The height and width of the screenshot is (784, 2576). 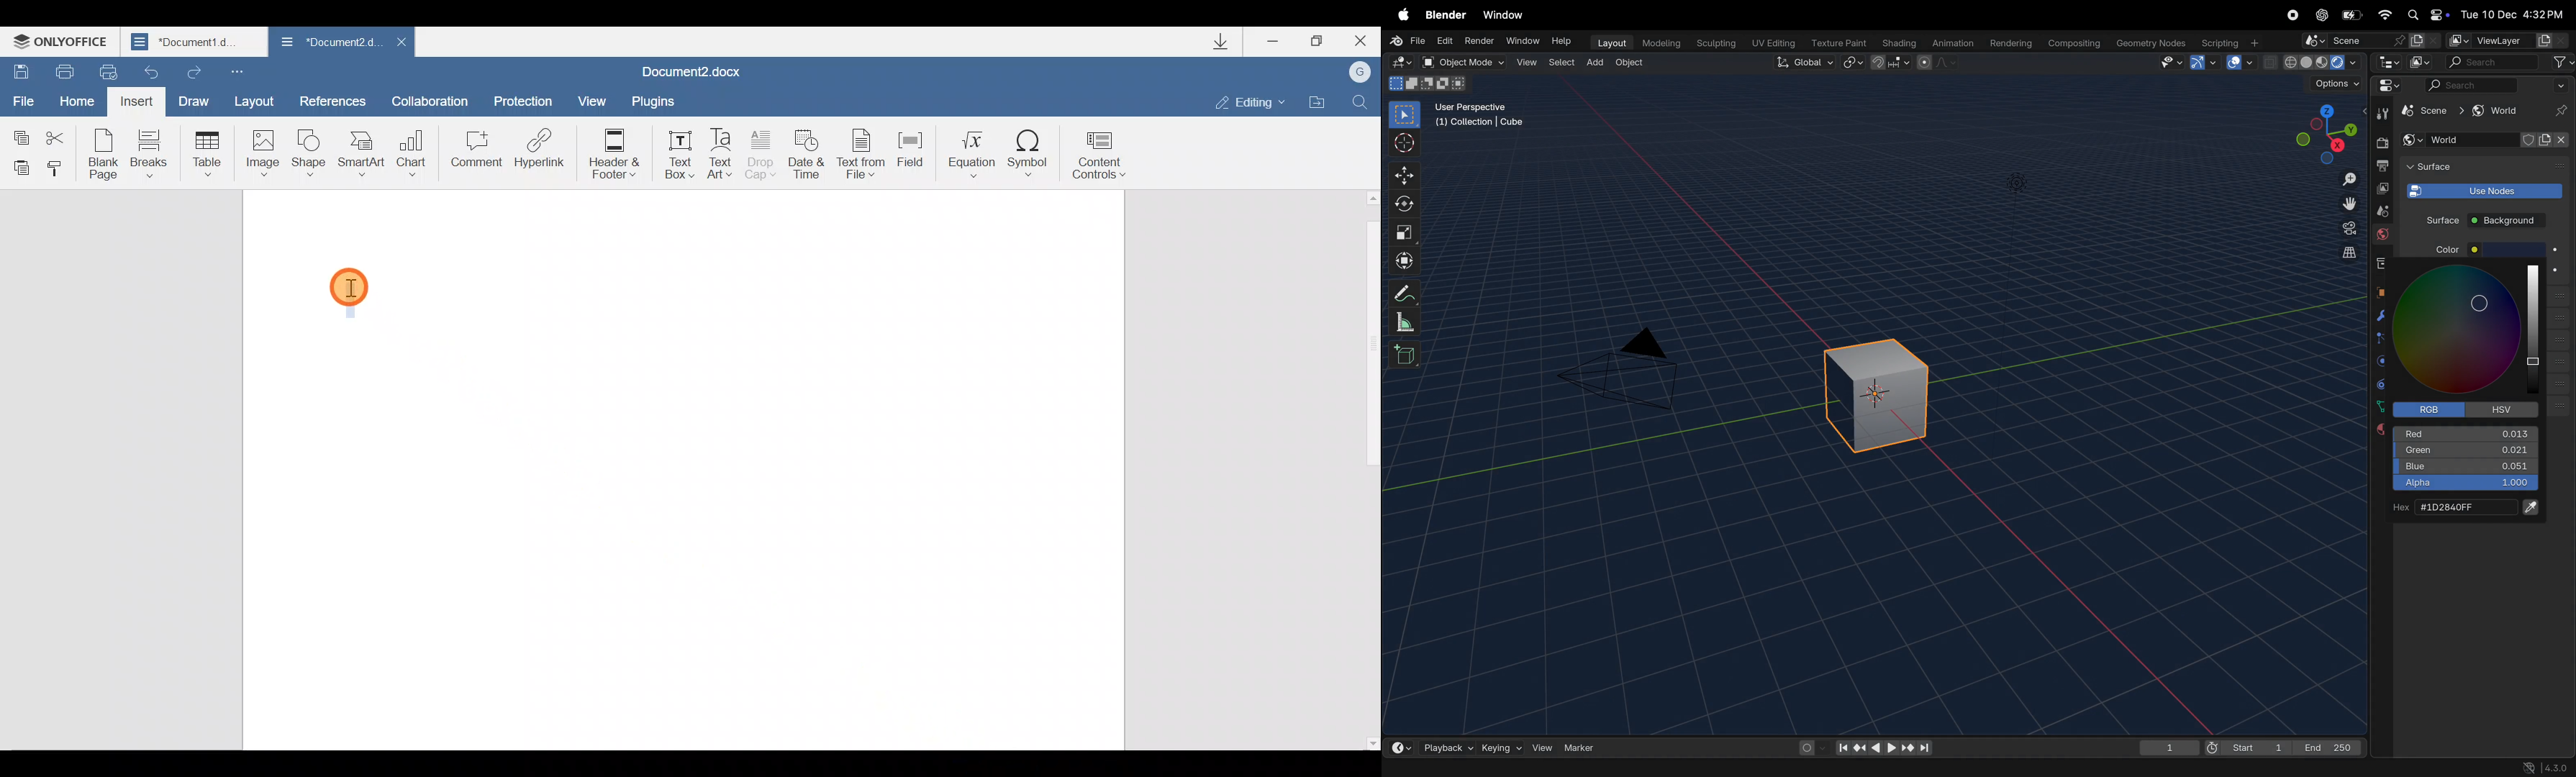 I want to click on Find, so click(x=1361, y=100).